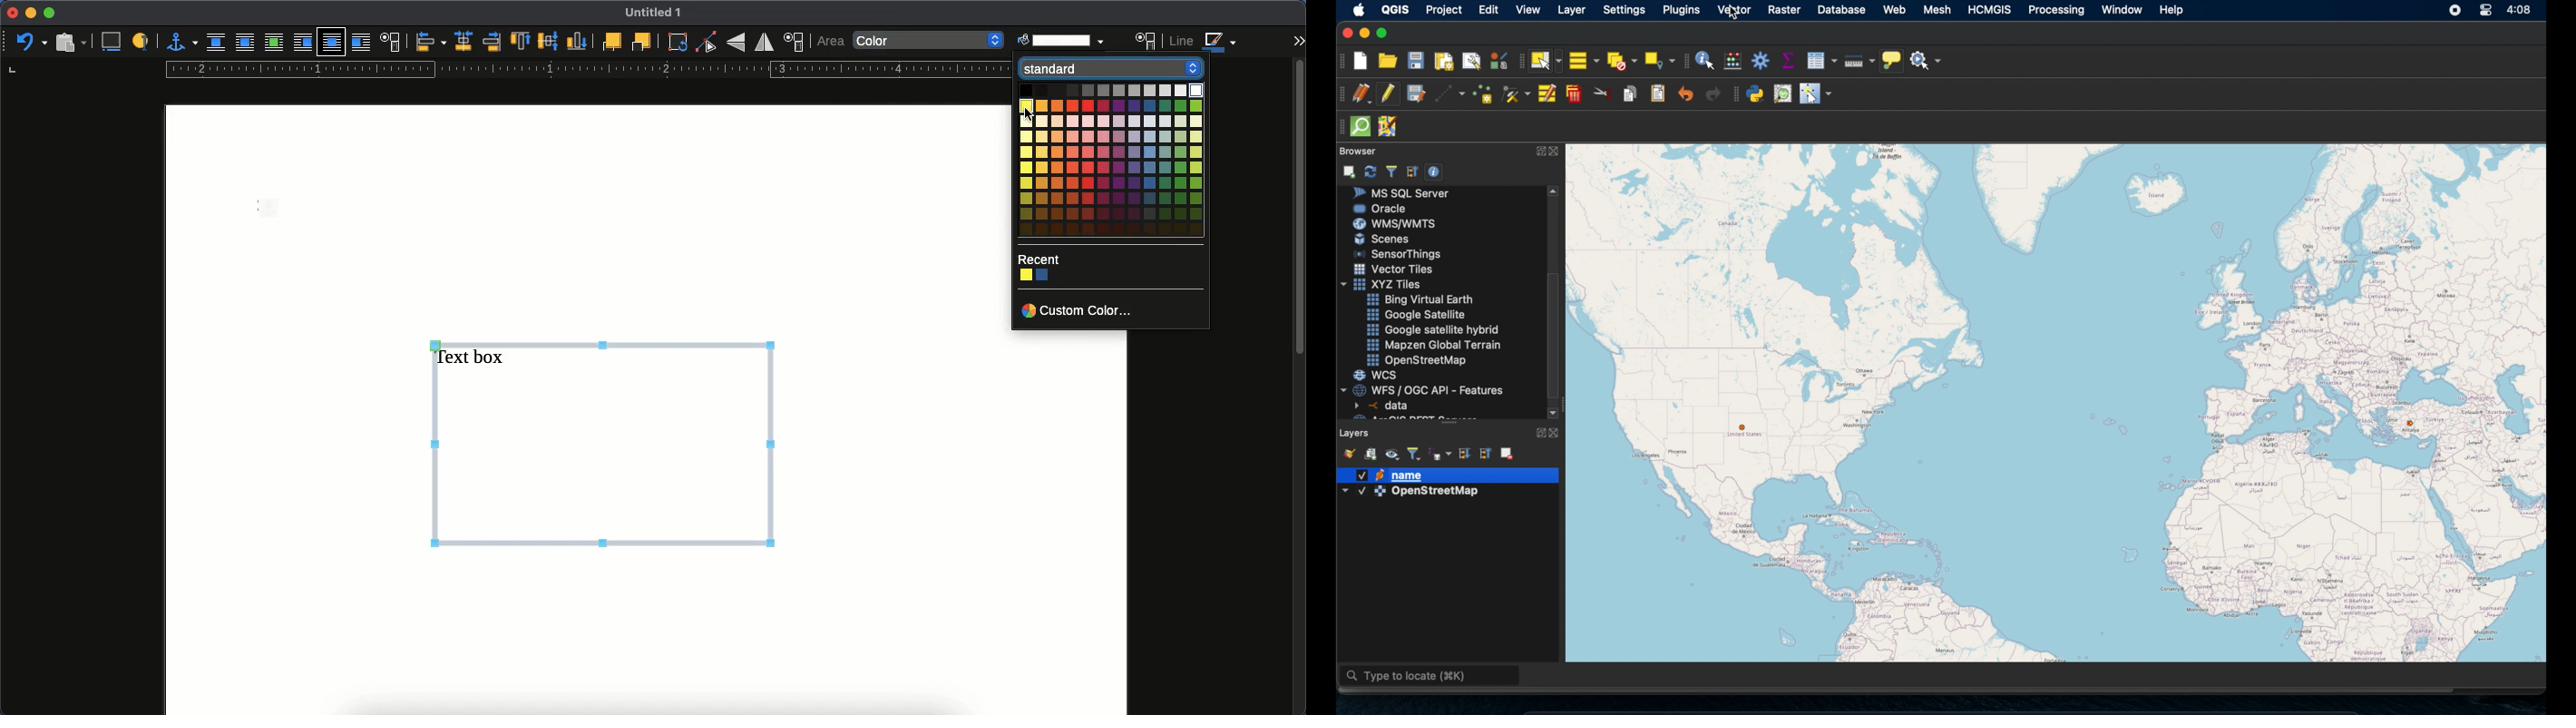 The height and width of the screenshot is (728, 2576). I want to click on xyz tiles menu, so click(1384, 284).